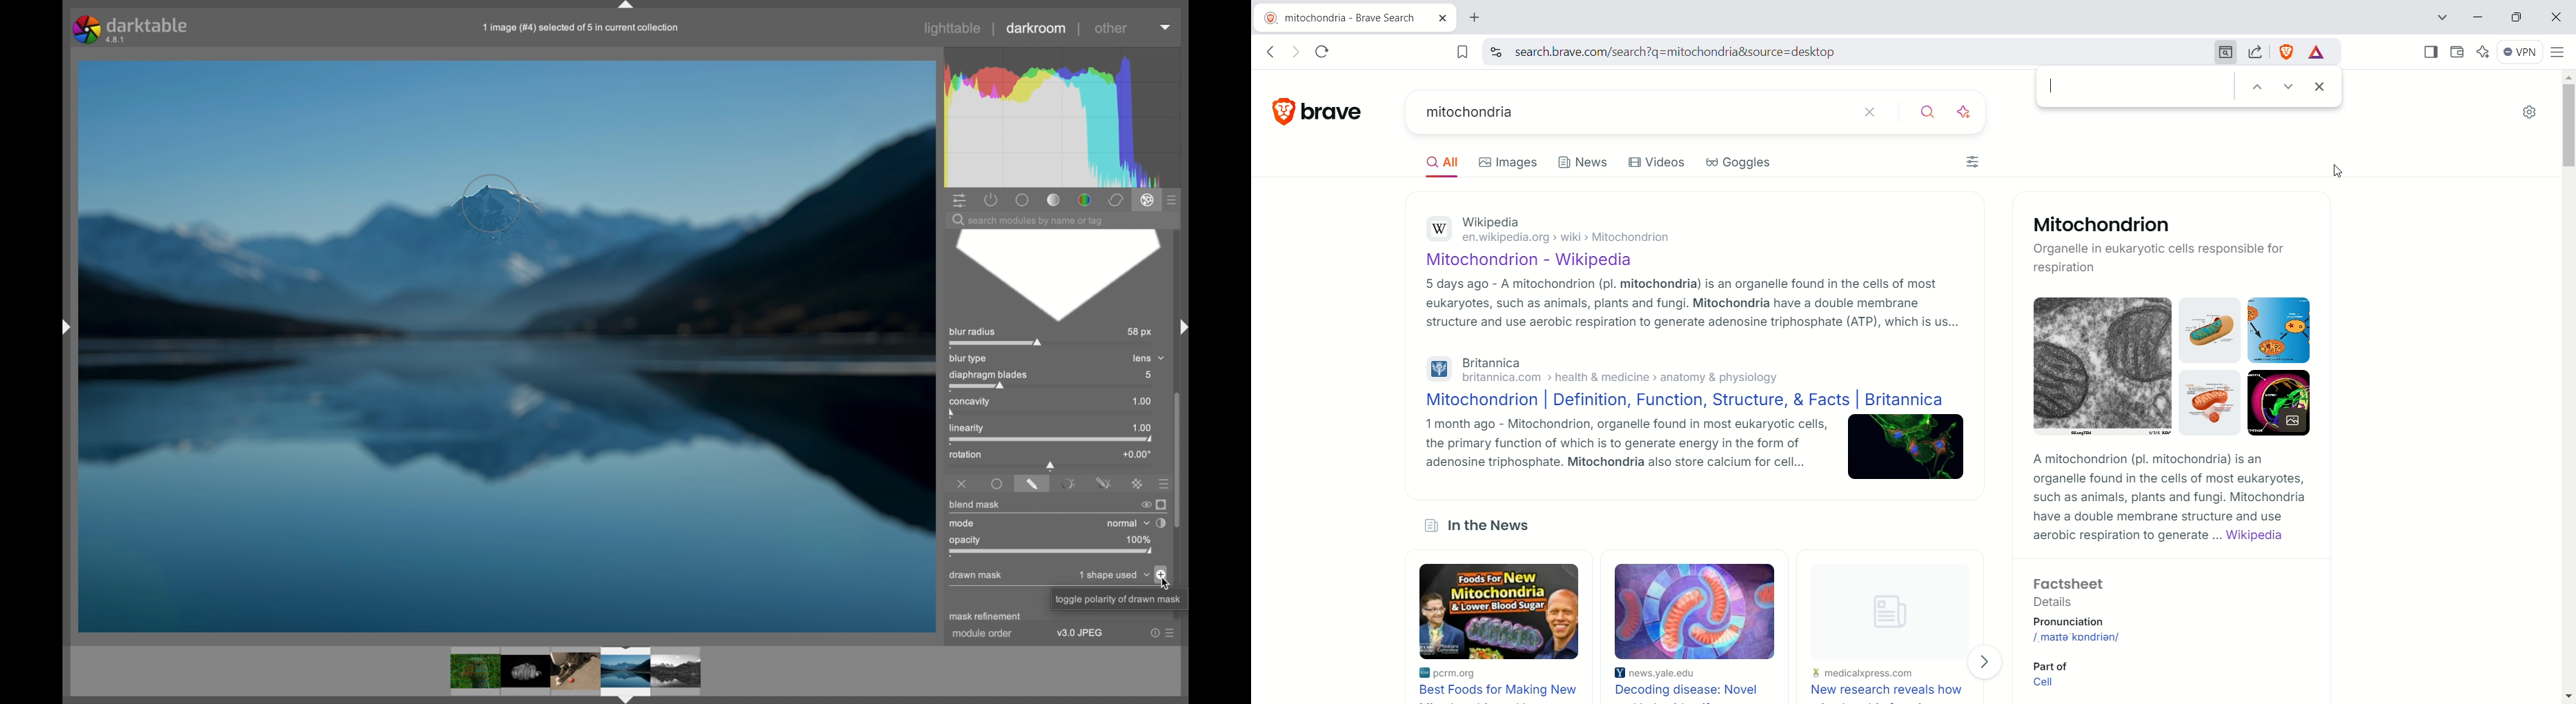 The height and width of the screenshot is (728, 2576). What do you see at coordinates (1118, 599) in the screenshot?
I see `` at bounding box center [1118, 599].